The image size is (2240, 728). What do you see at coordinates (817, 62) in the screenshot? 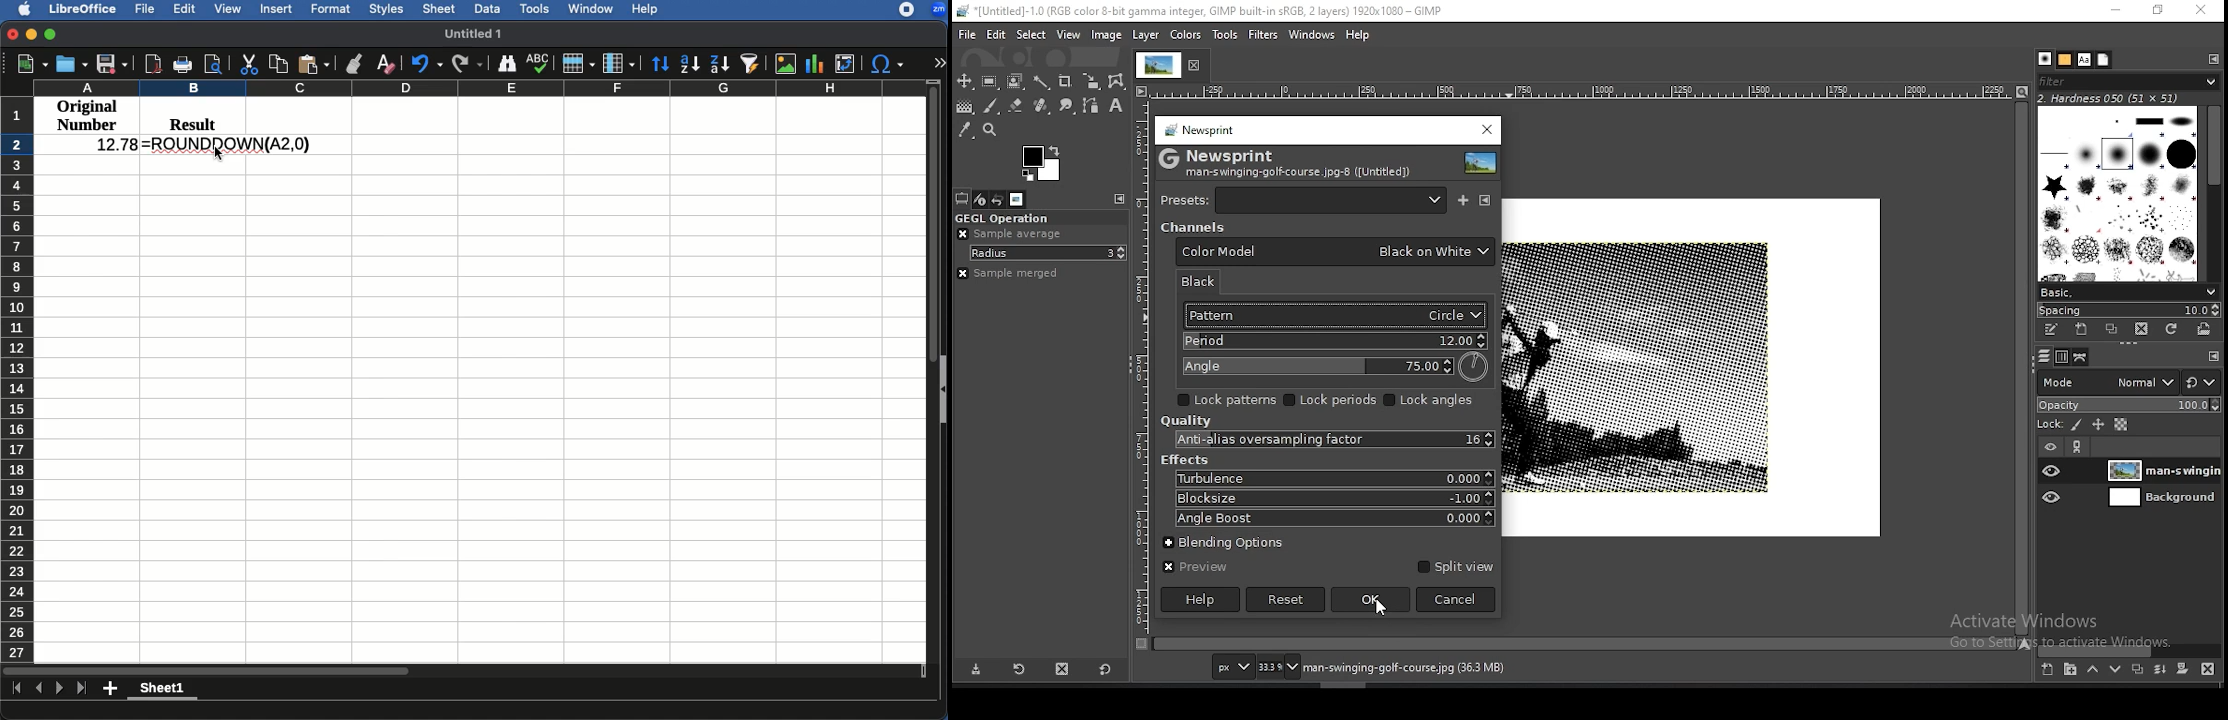
I see `Chart` at bounding box center [817, 62].